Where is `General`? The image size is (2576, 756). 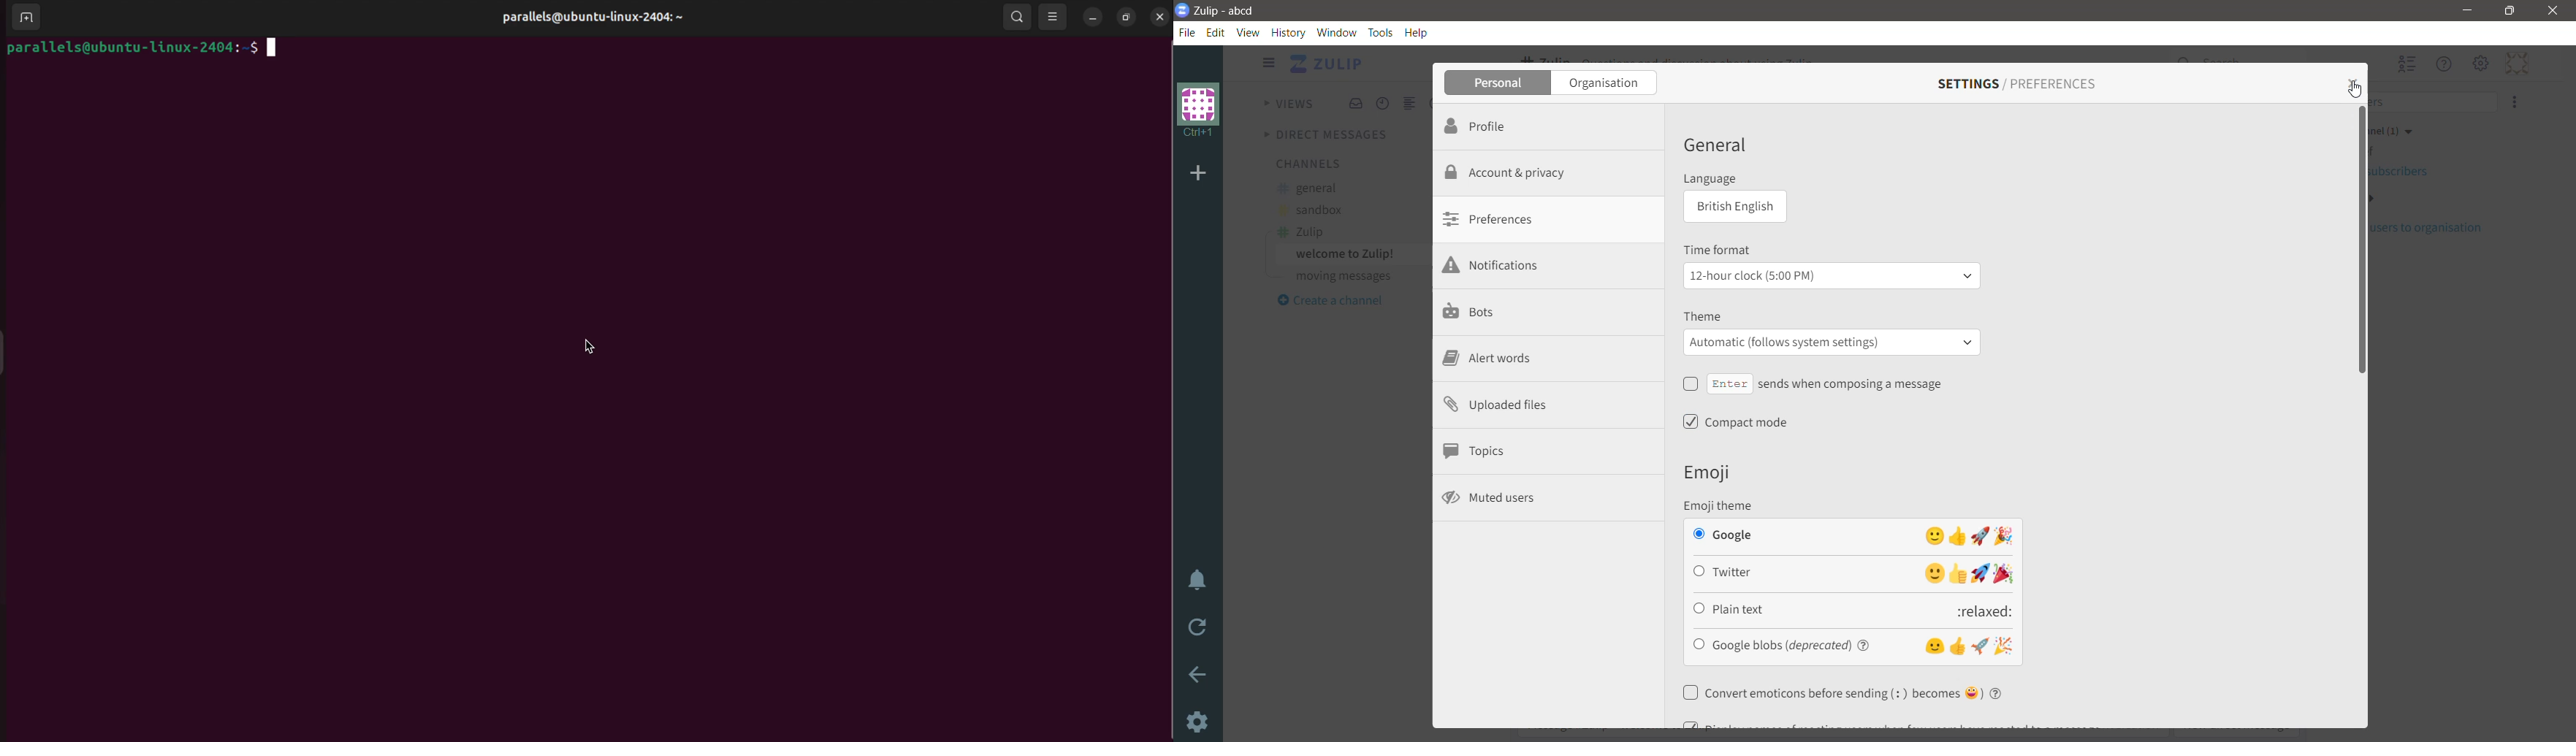
General is located at coordinates (1724, 148).